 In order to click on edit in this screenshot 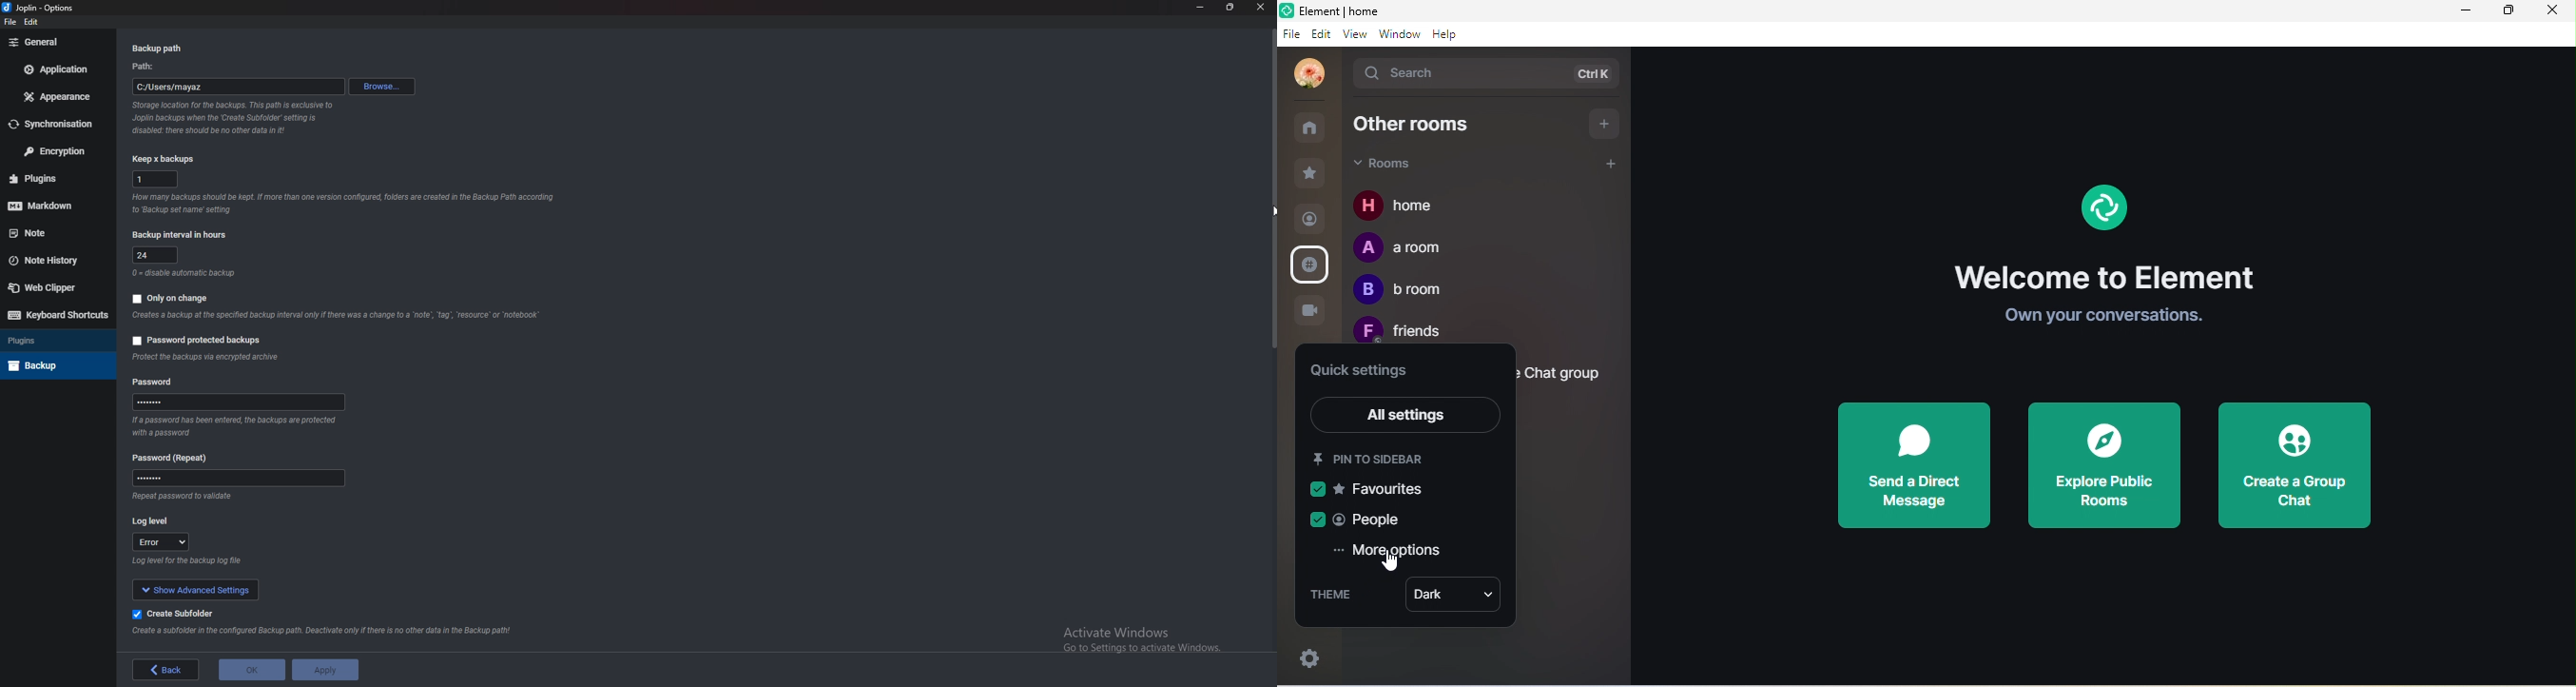, I will do `click(32, 23)`.